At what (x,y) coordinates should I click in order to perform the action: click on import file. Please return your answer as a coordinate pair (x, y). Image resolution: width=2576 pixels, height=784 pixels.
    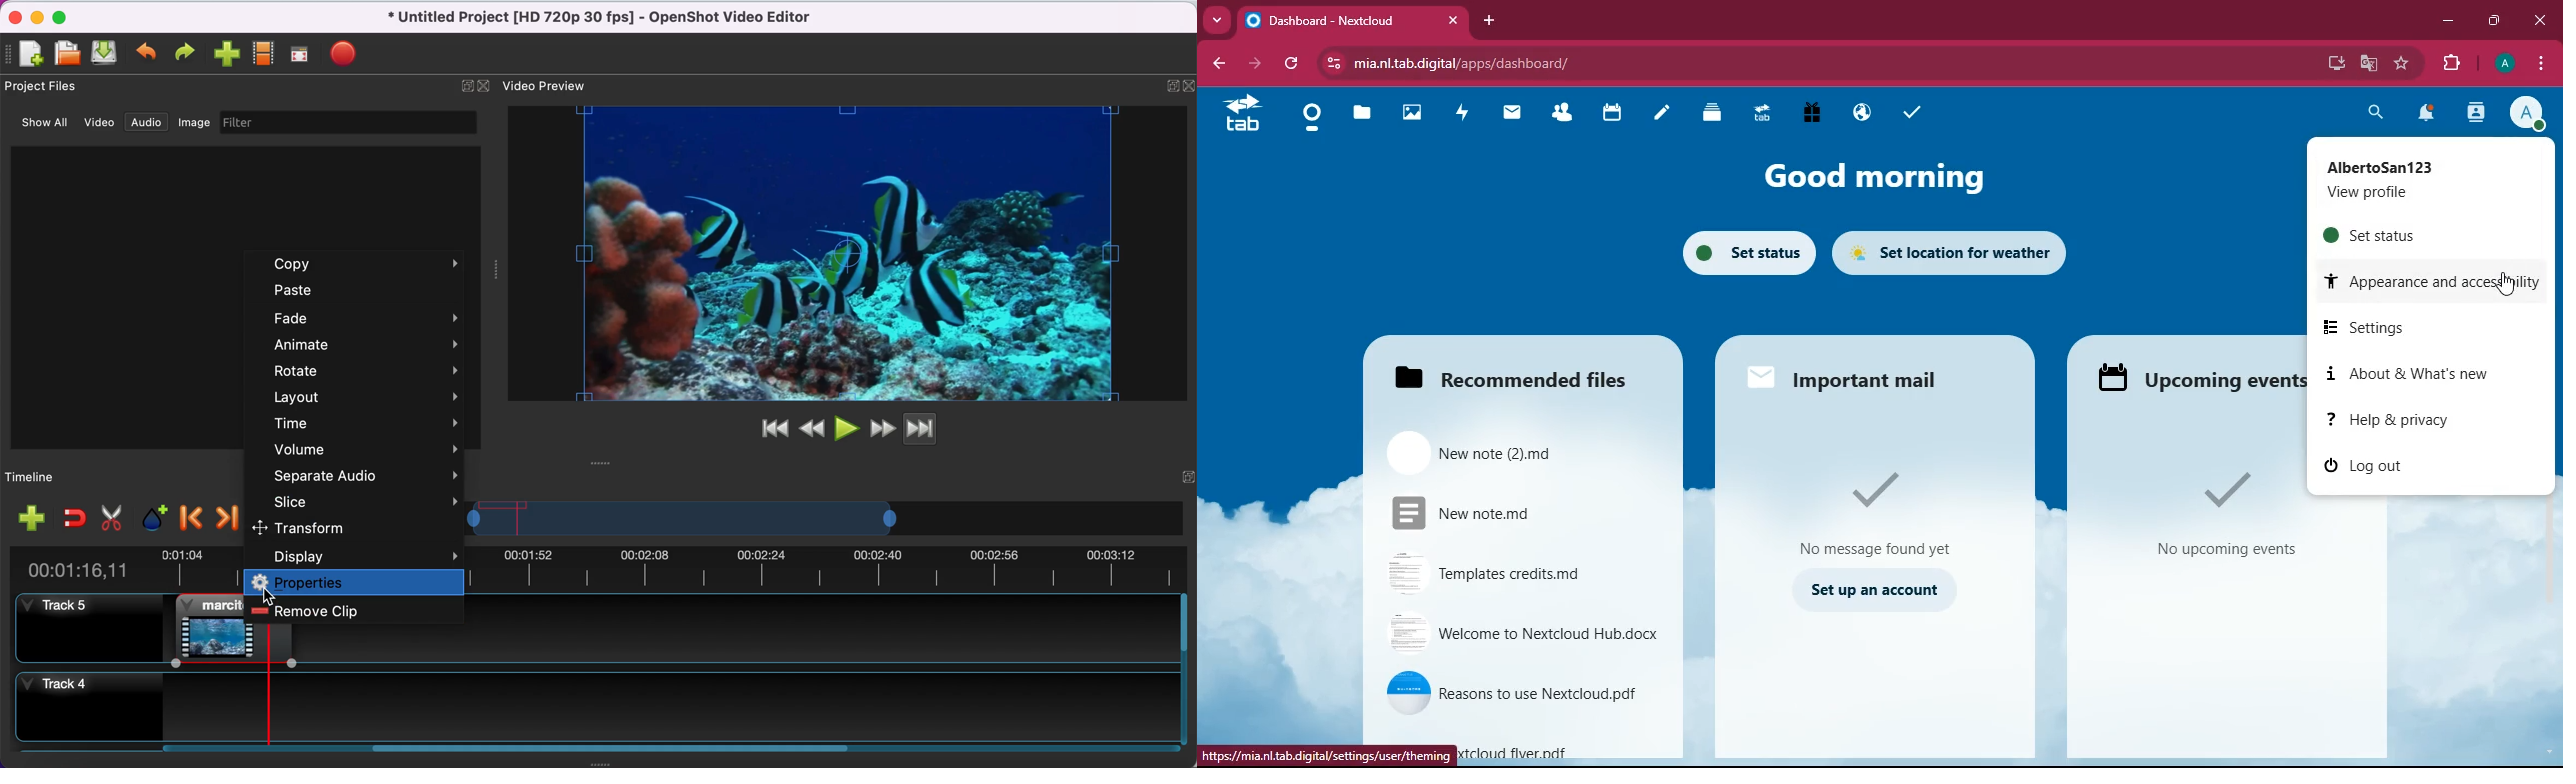
    Looking at the image, I should click on (227, 55).